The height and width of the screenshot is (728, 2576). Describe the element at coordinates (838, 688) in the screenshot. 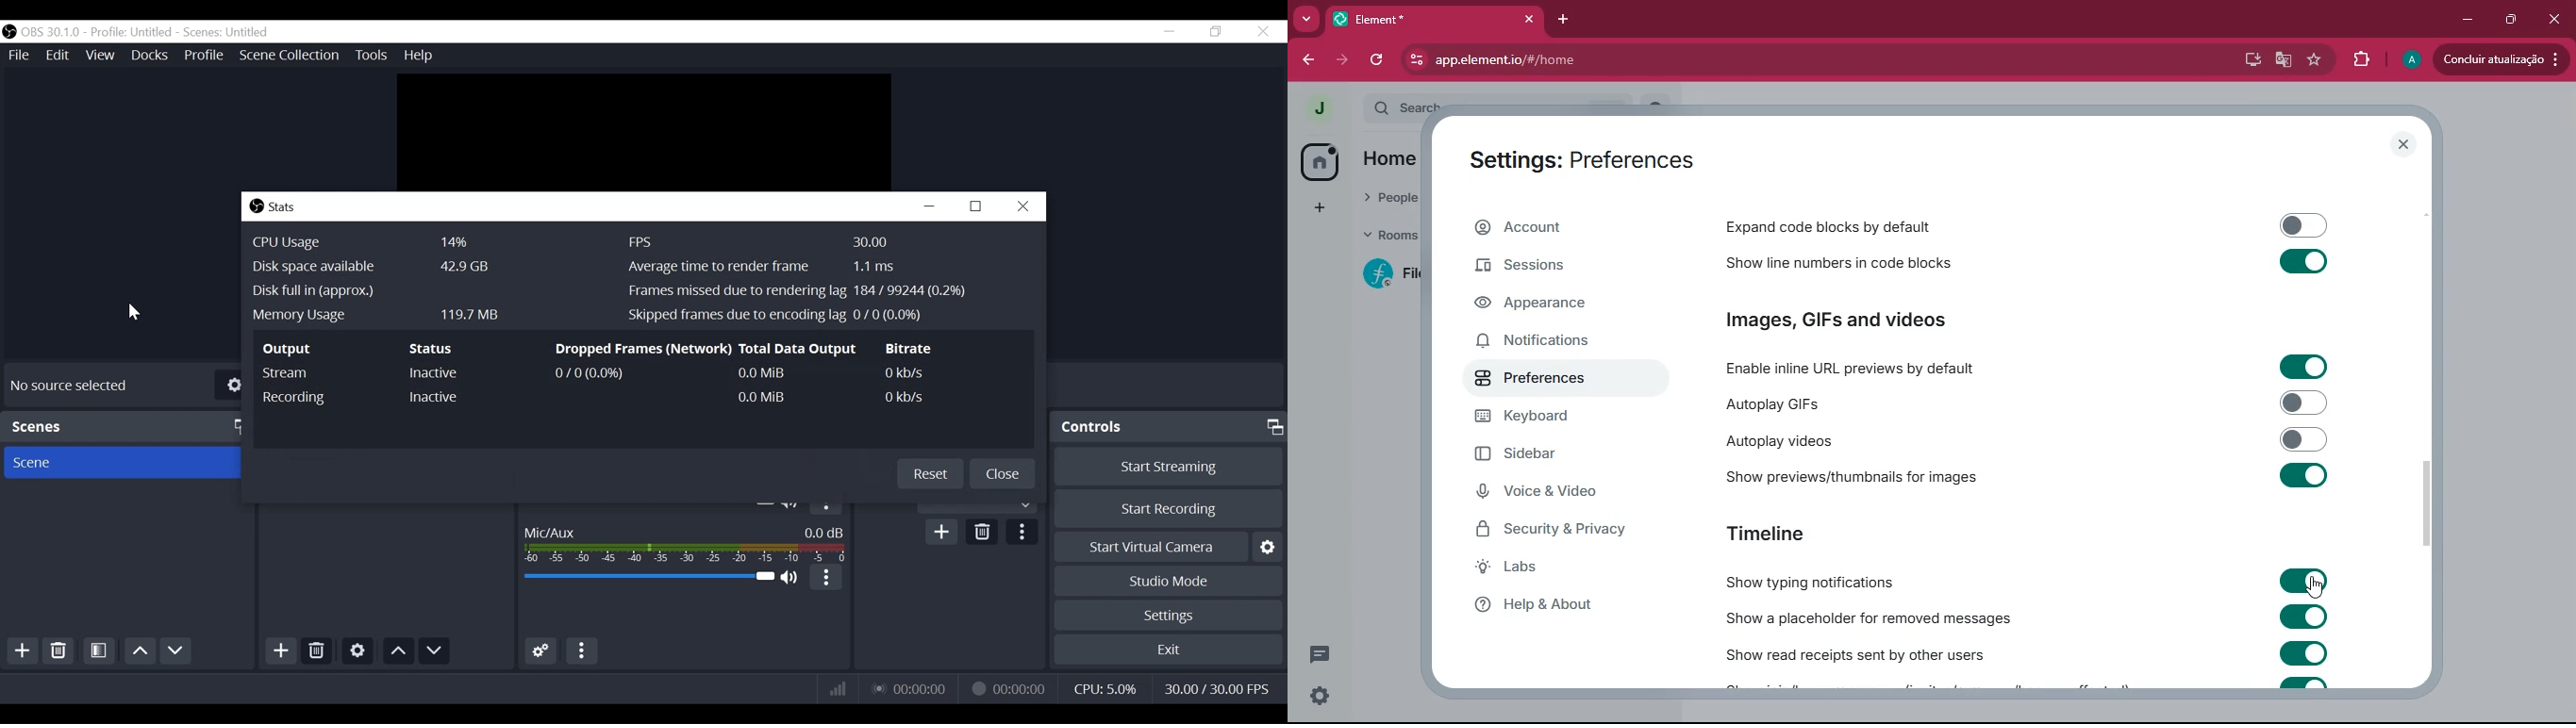

I see `Bitrate` at that location.